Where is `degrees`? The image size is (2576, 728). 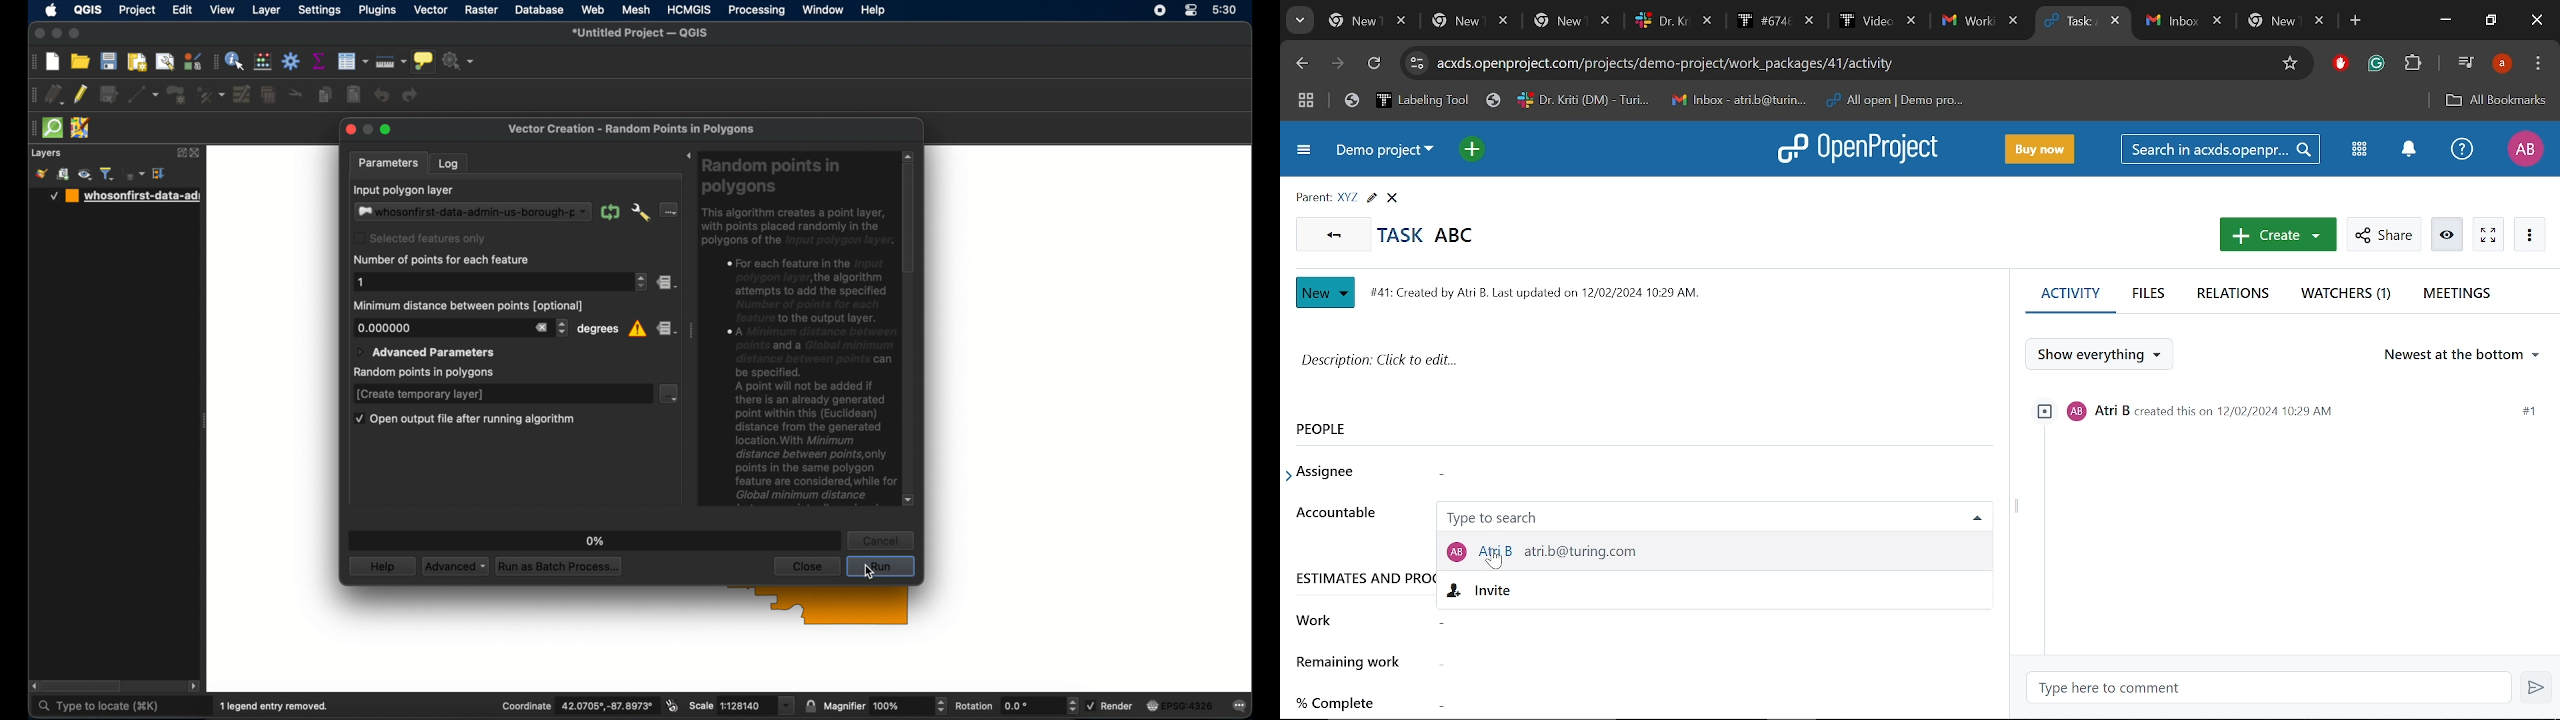
degrees is located at coordinates (597, 329).